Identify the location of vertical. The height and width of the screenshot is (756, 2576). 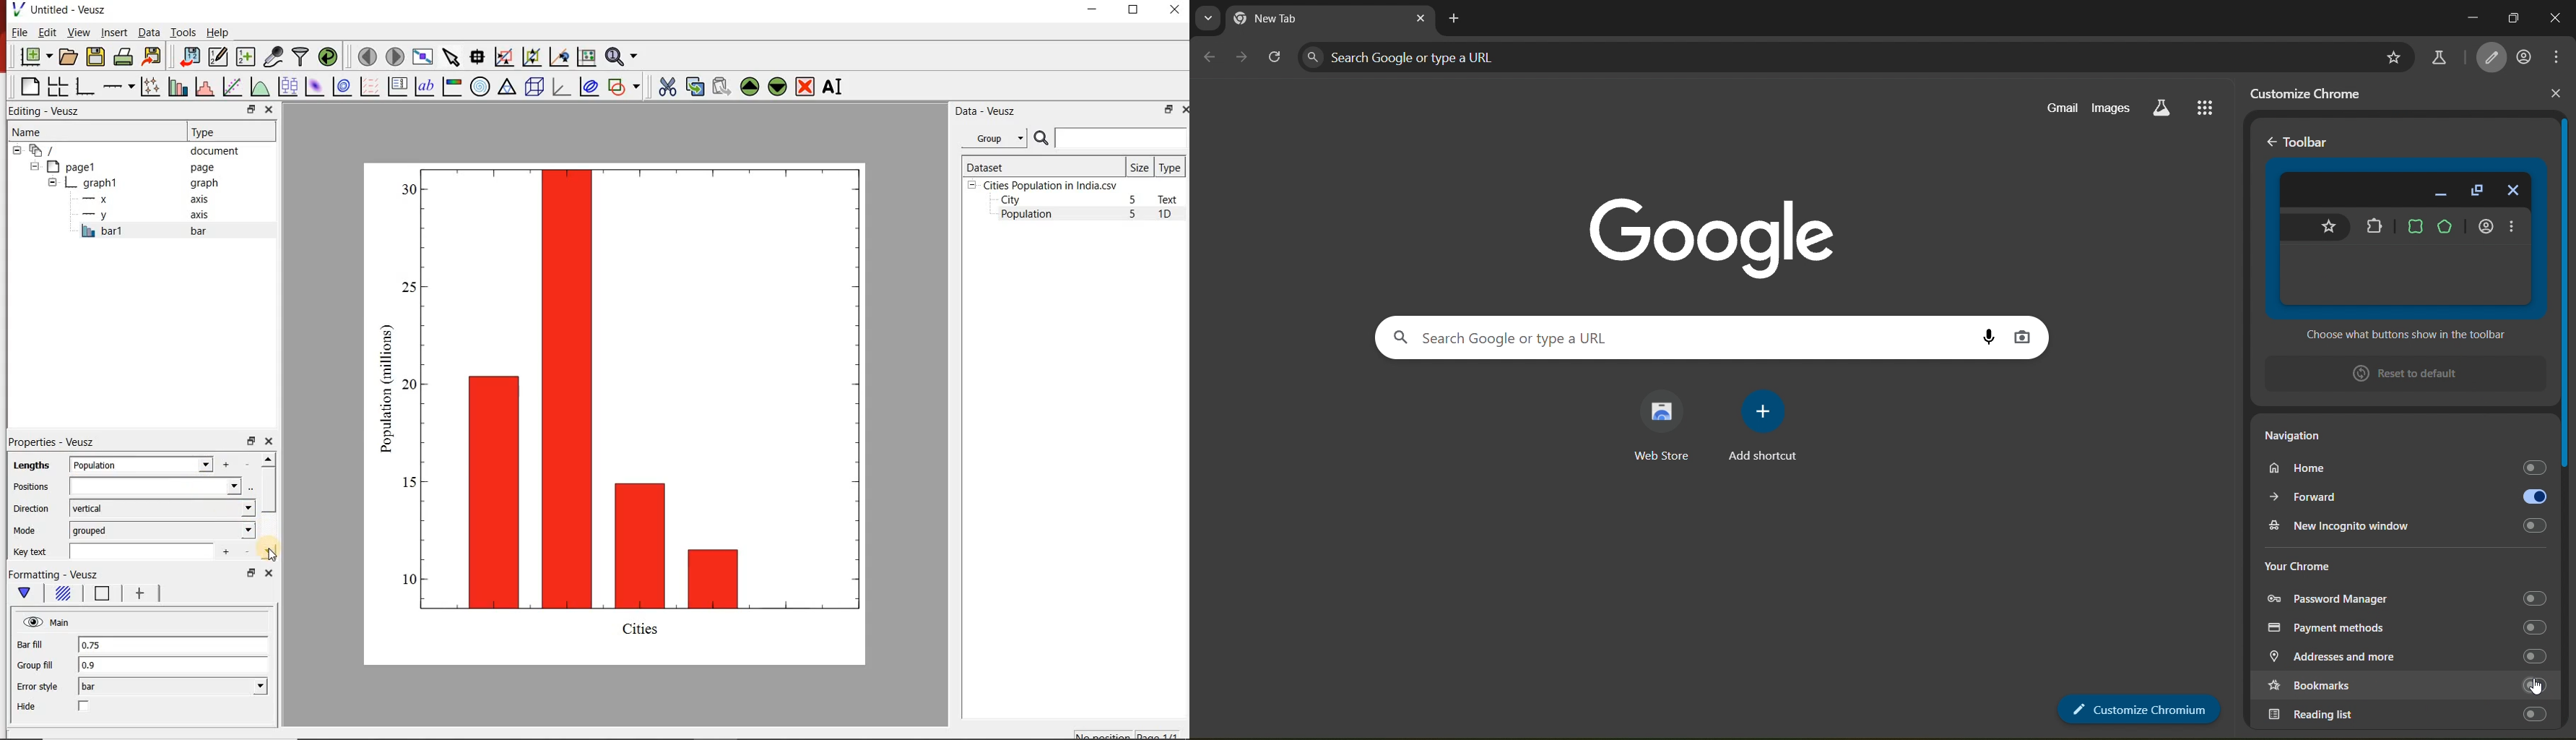
(162, 508).